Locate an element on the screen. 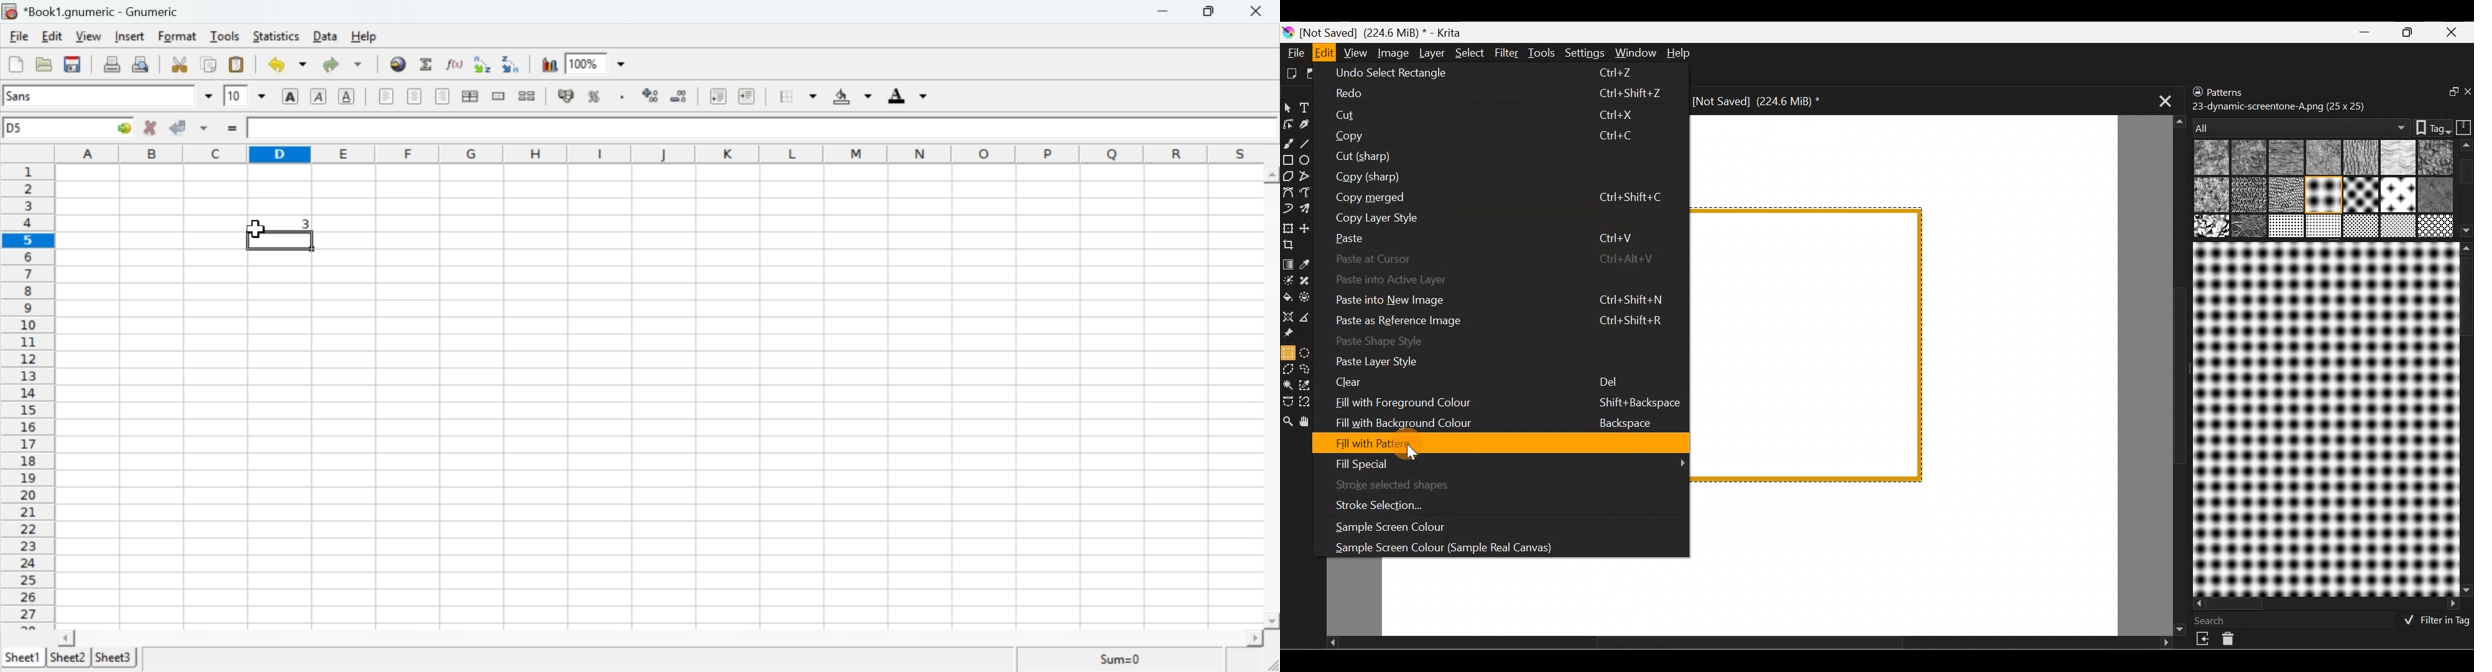 The width and height of the screenshot is (2492, 672). Paste at cursor is located at coordinates (1505, 256).